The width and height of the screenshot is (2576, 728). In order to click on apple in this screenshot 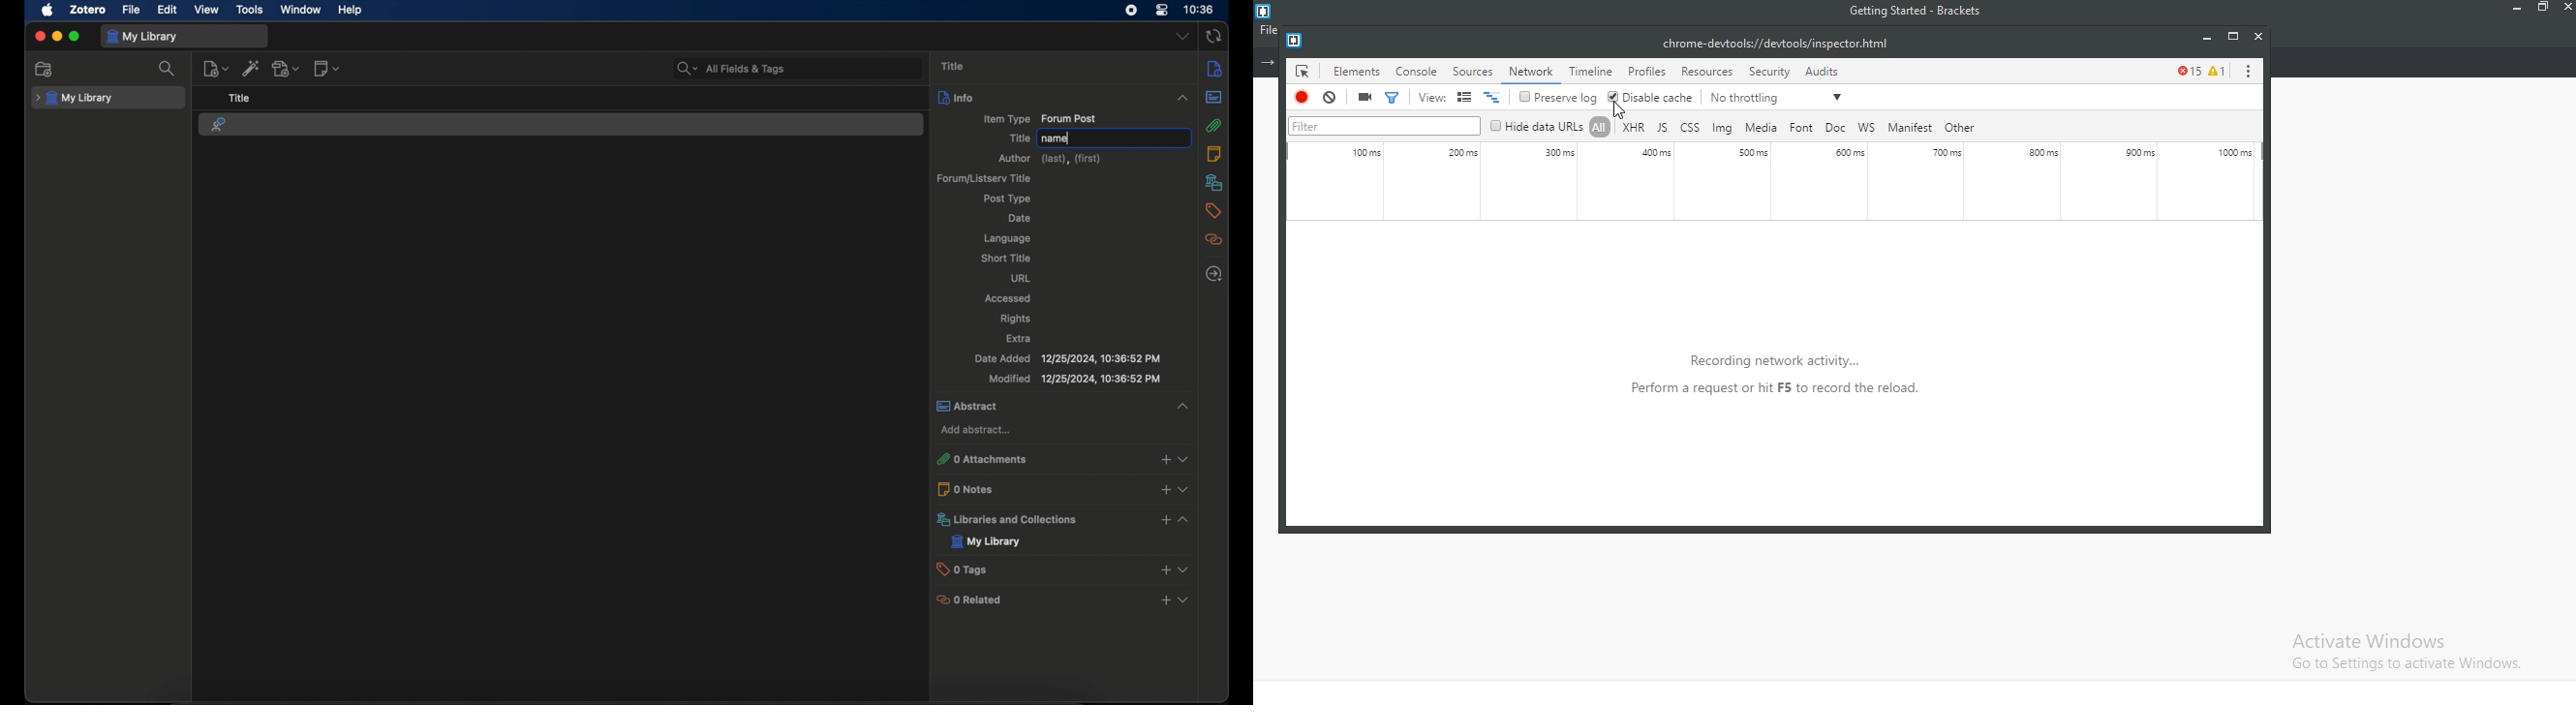, I will do `click(46, 10)`.